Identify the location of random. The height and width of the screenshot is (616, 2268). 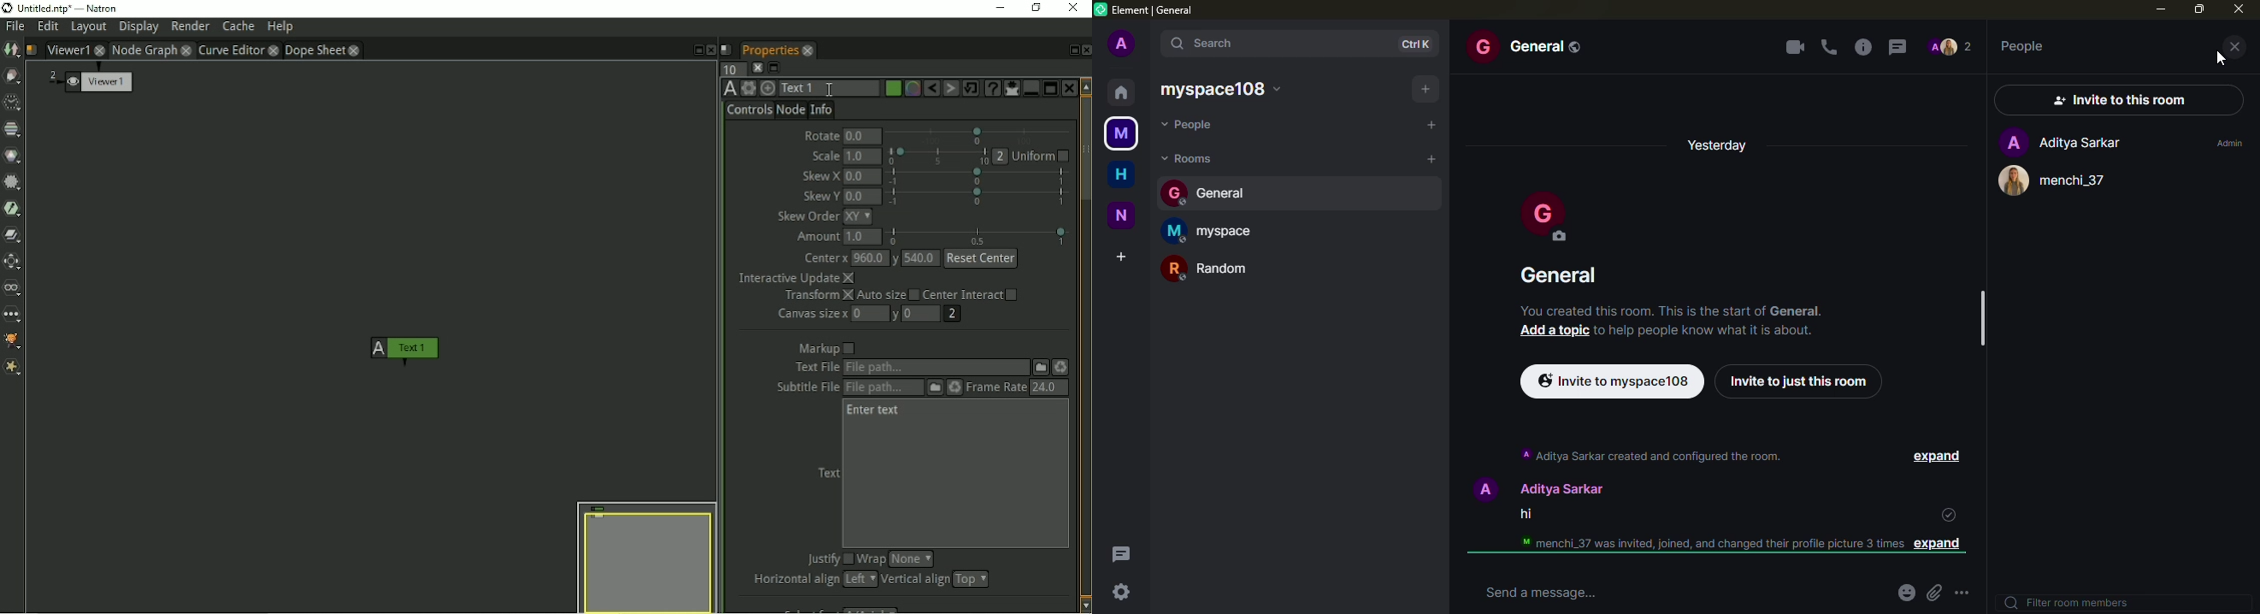
(1216, 269).